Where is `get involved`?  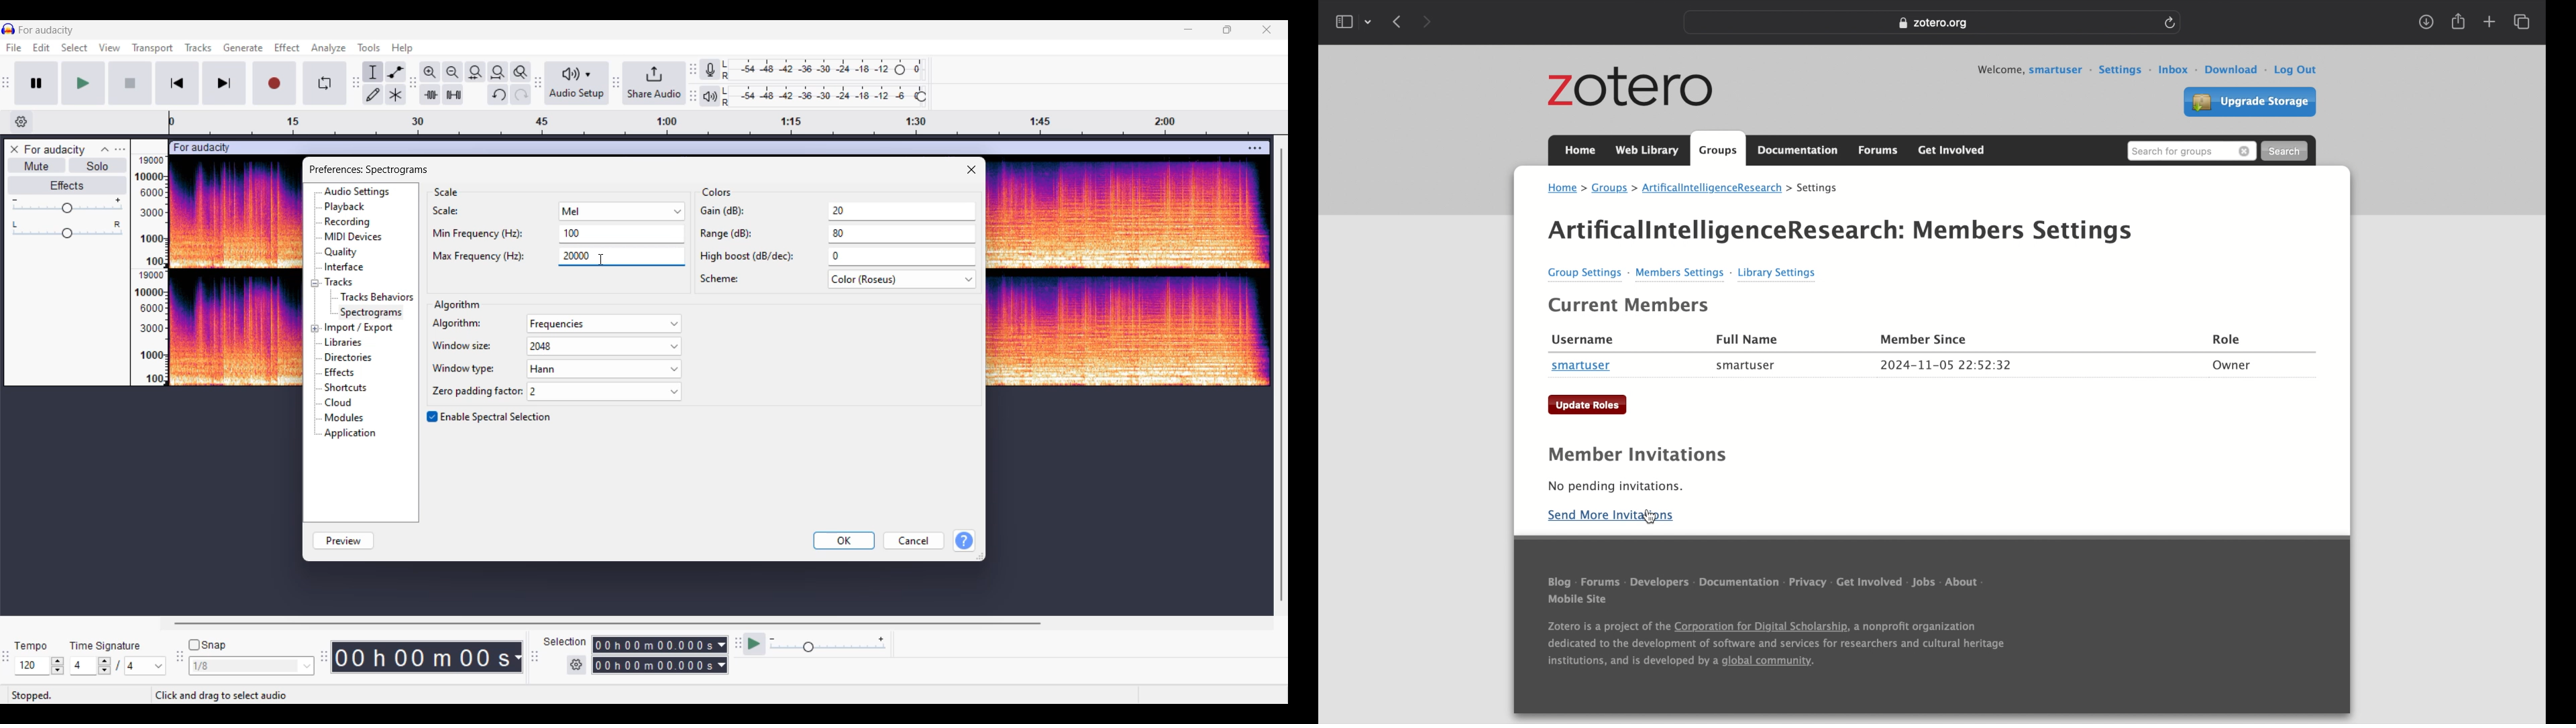
get involved is located at coordinates (1870, 582).